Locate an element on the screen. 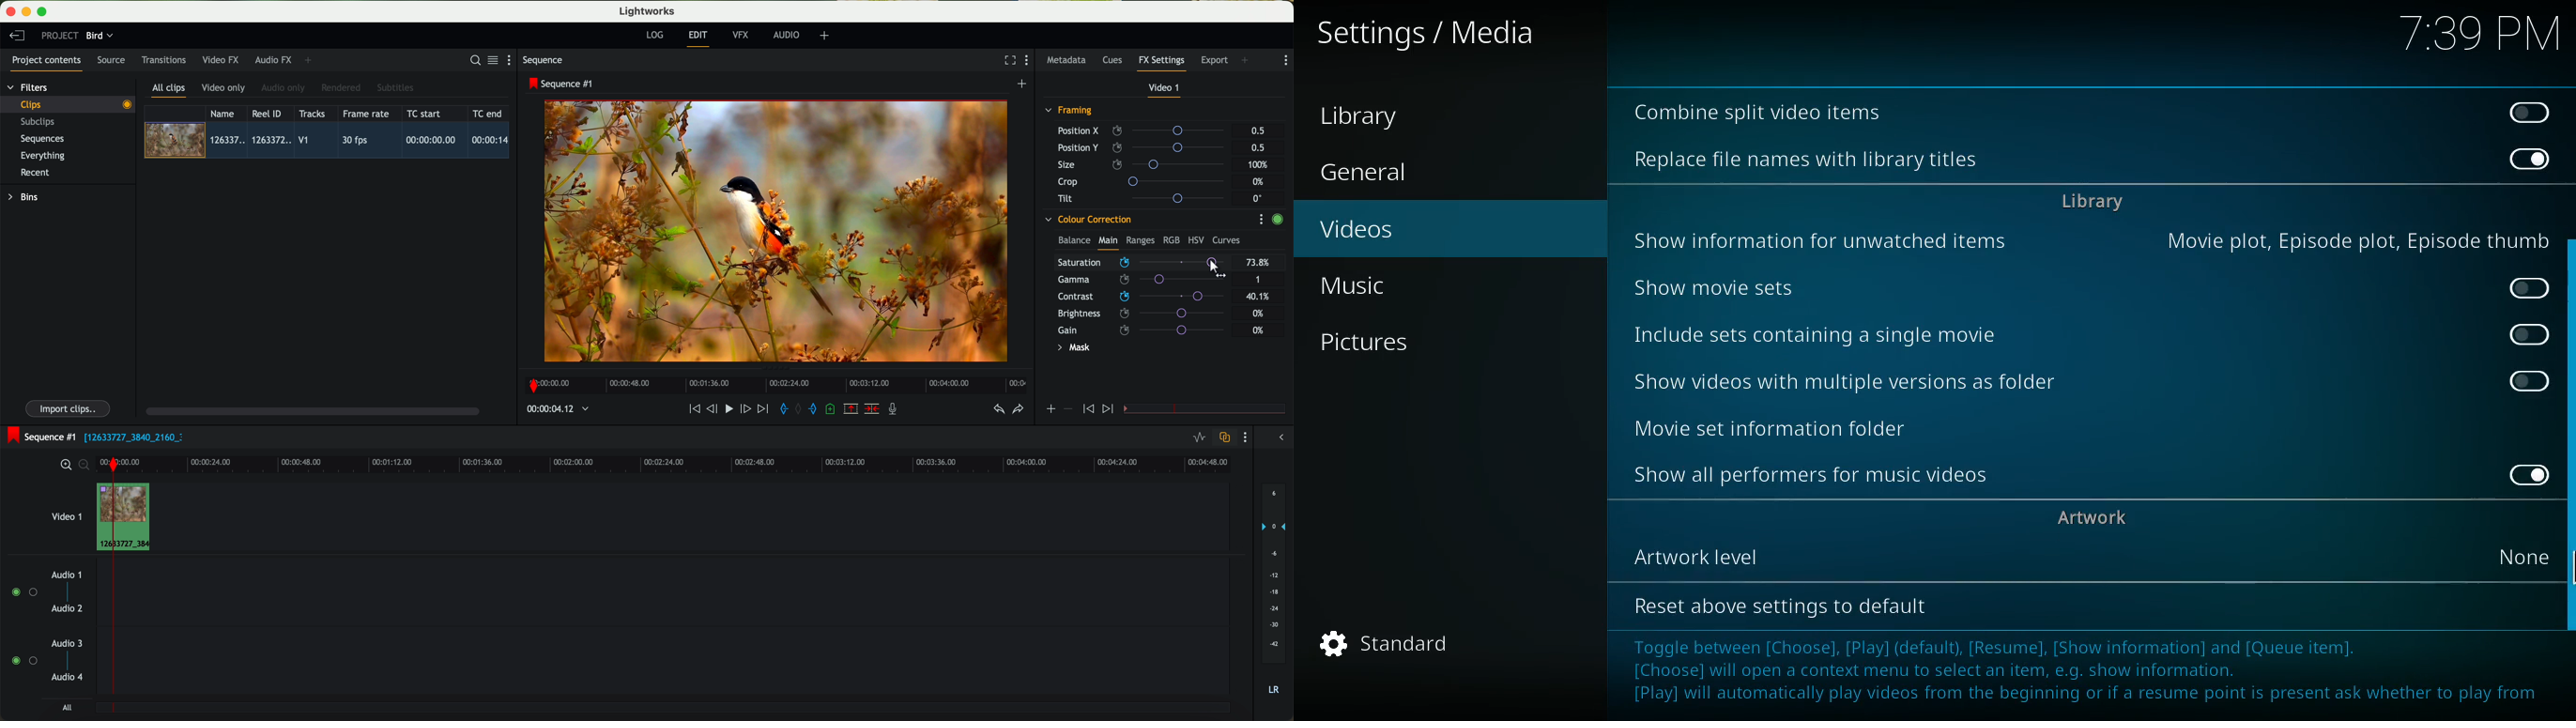 The height and width of the screenshot is (728, 2576). VFX is located at coordinates (743, 35).